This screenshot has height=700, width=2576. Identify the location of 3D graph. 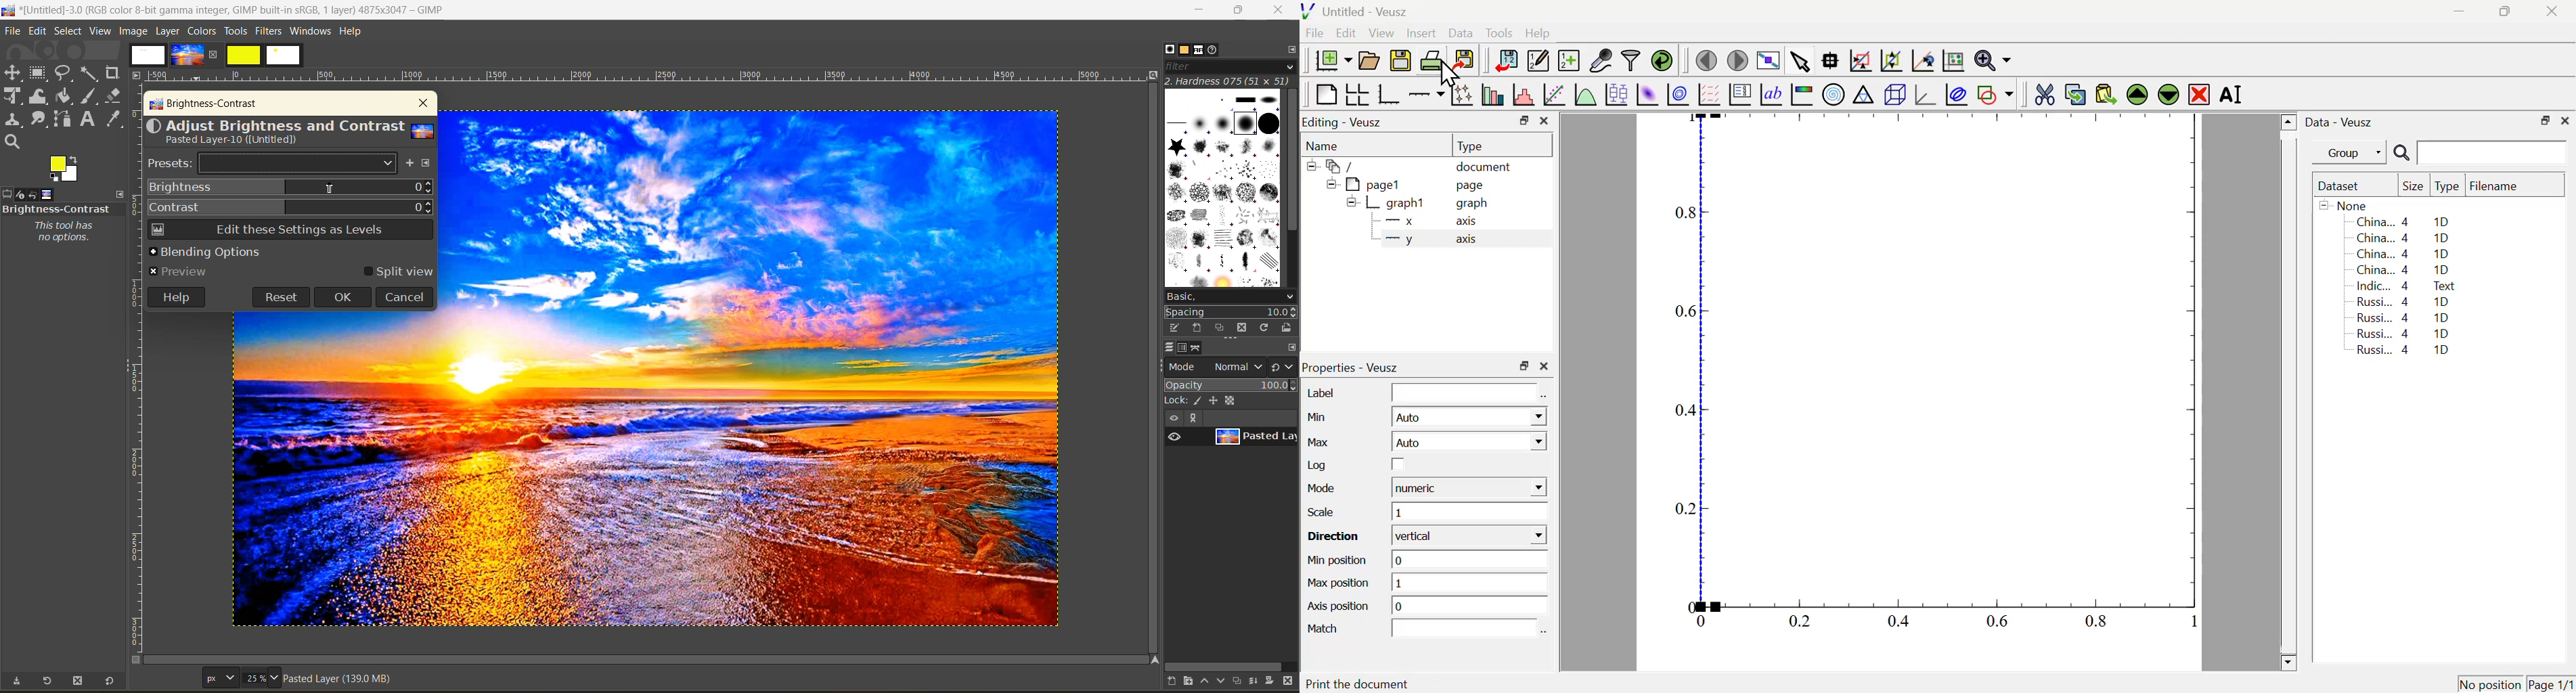
(1927, 96).